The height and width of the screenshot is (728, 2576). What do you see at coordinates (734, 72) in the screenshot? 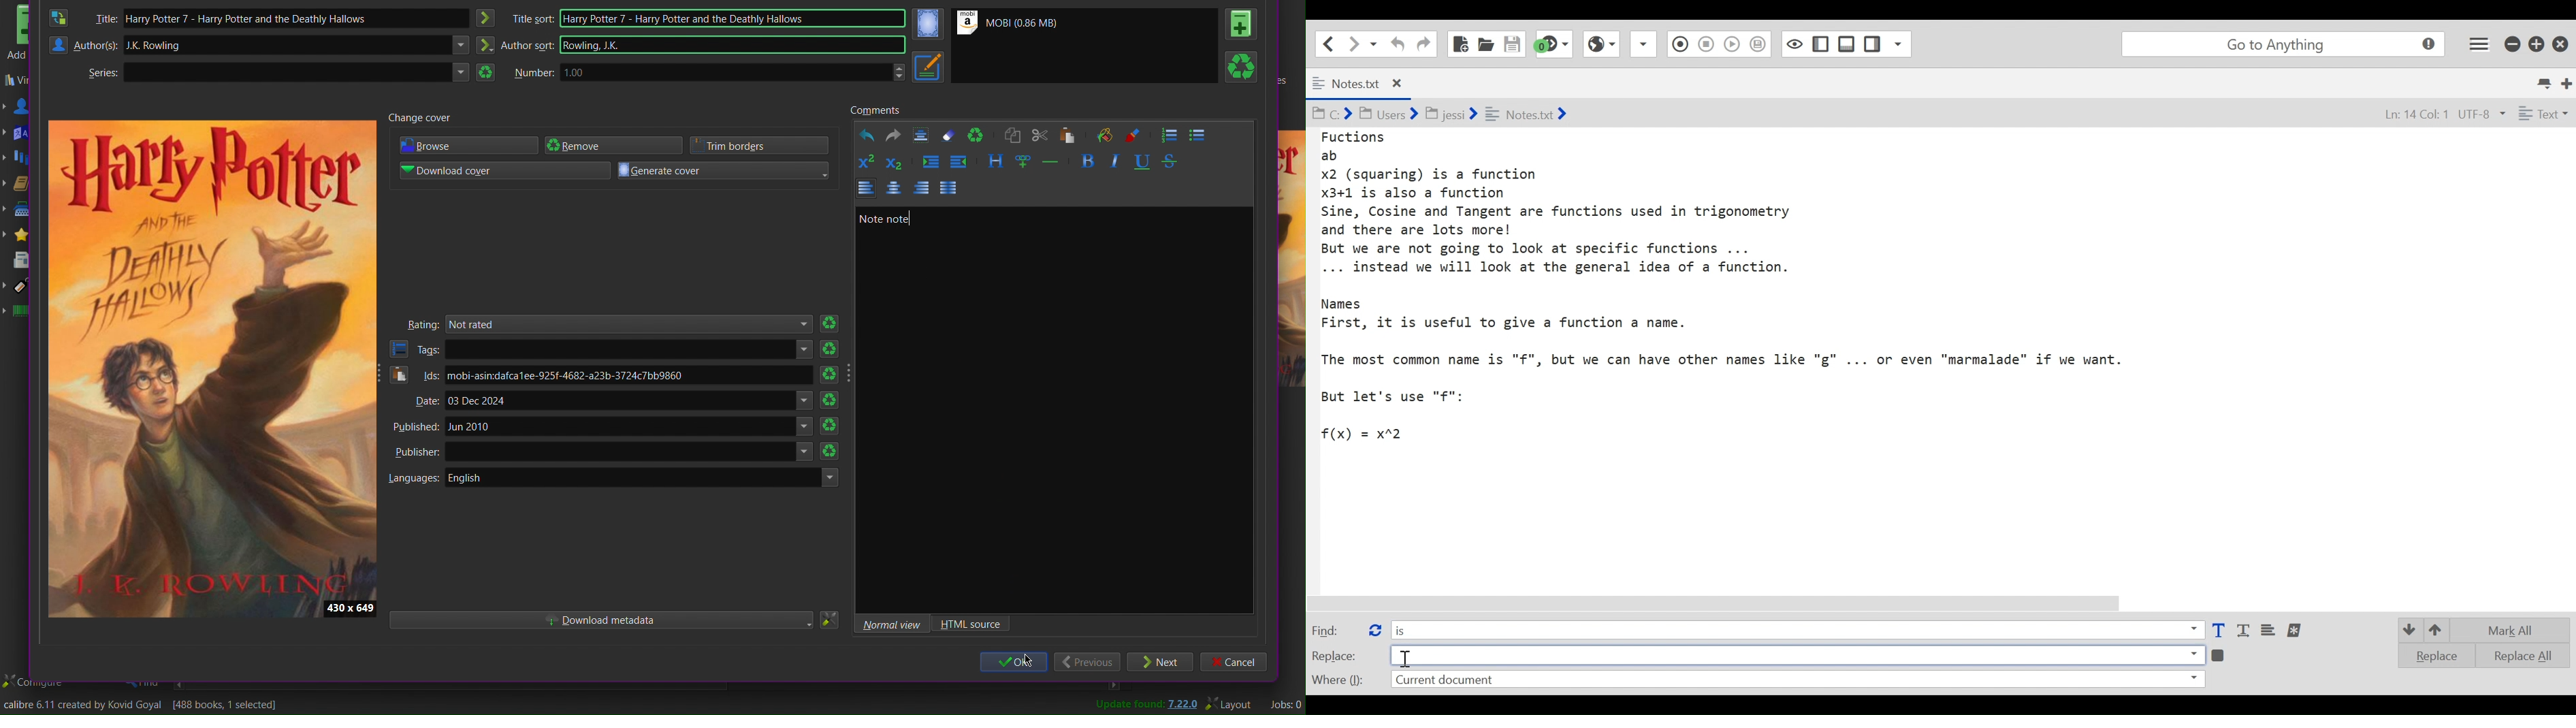
I see `1.00` at bounding box center [734, 72].